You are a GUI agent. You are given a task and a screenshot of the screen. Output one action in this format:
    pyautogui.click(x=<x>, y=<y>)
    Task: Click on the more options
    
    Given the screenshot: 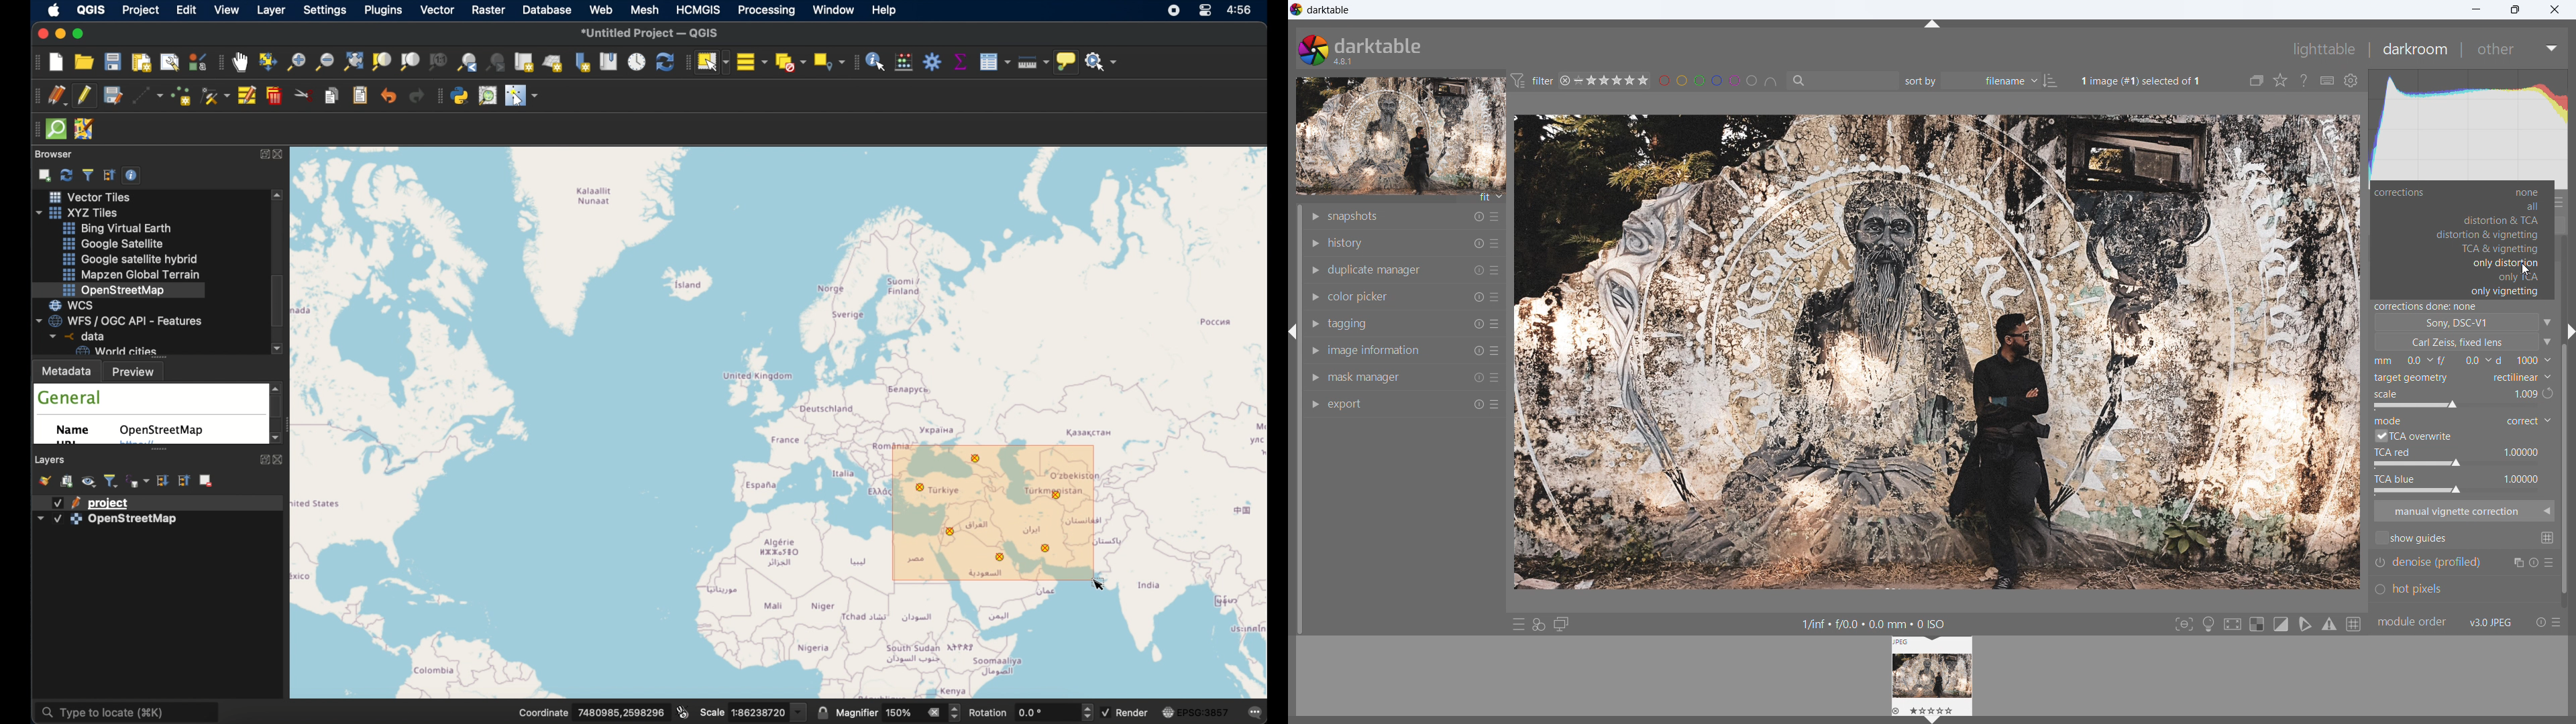 What is the action you would take?
    pyautogui.click(x=1497, y=241)
    